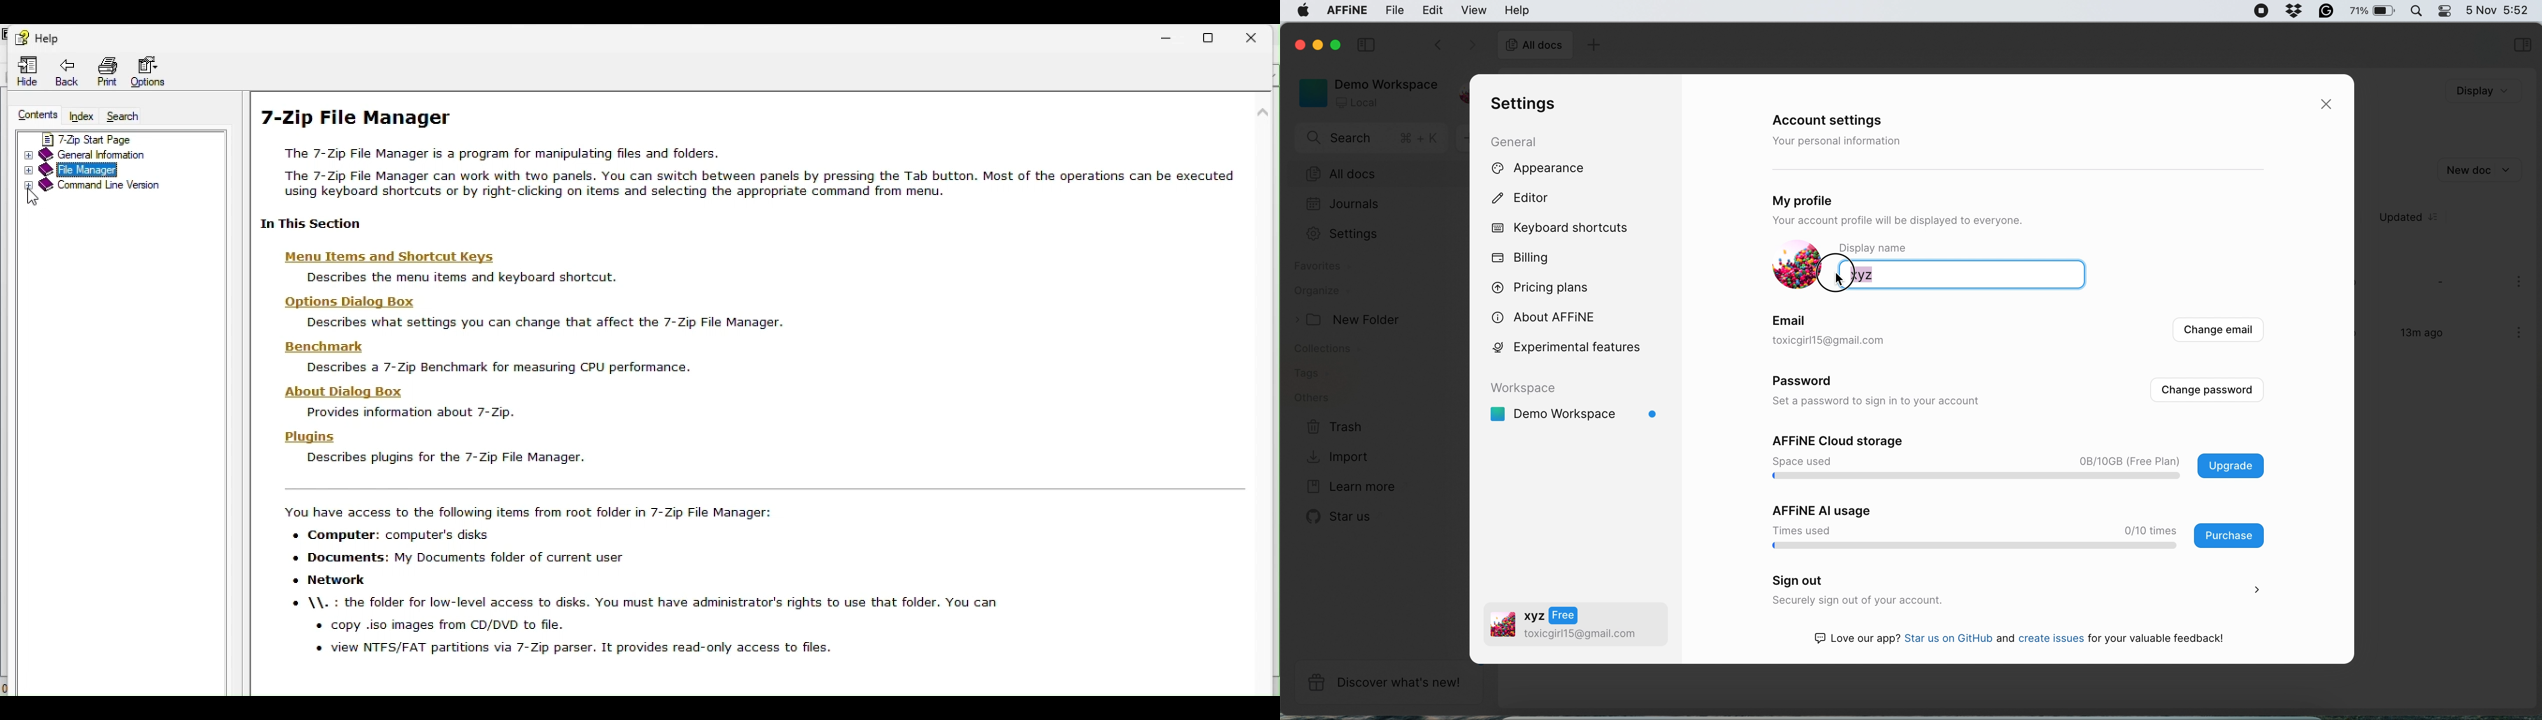 This screenshot has width=2548, height=728. I want to click on 7 zip start page, so click(103, 139).